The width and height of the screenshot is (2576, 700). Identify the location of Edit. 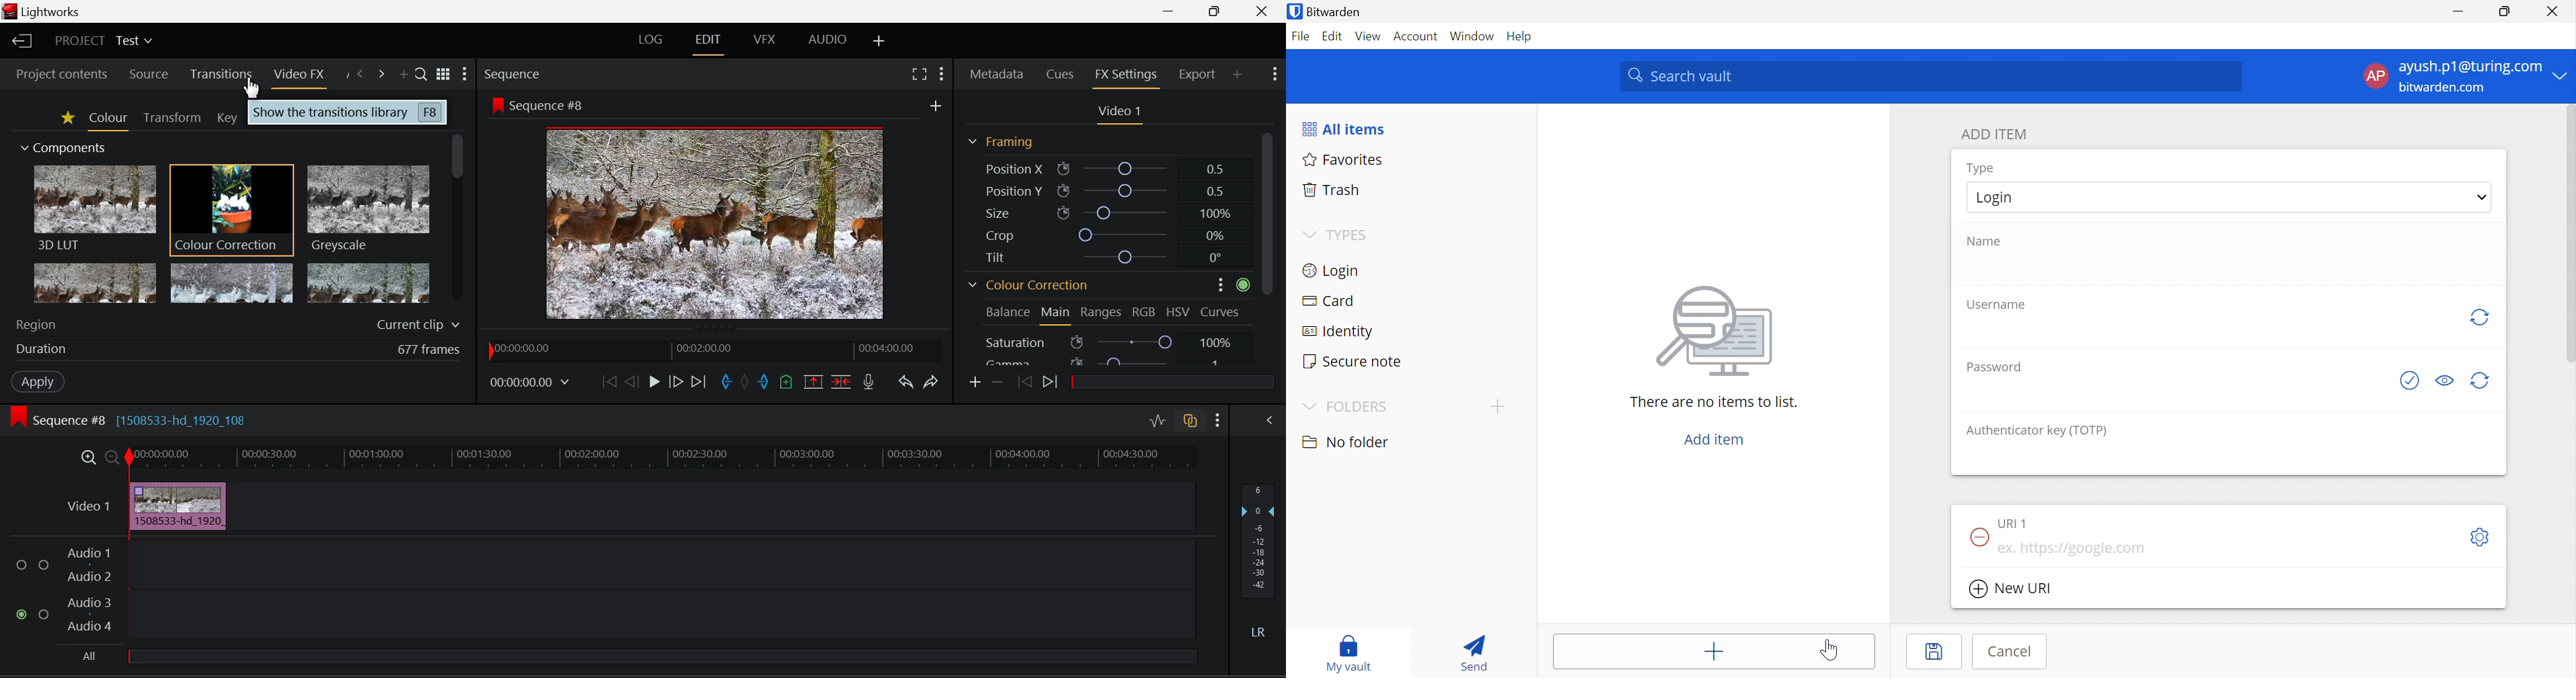
(1330, 36).